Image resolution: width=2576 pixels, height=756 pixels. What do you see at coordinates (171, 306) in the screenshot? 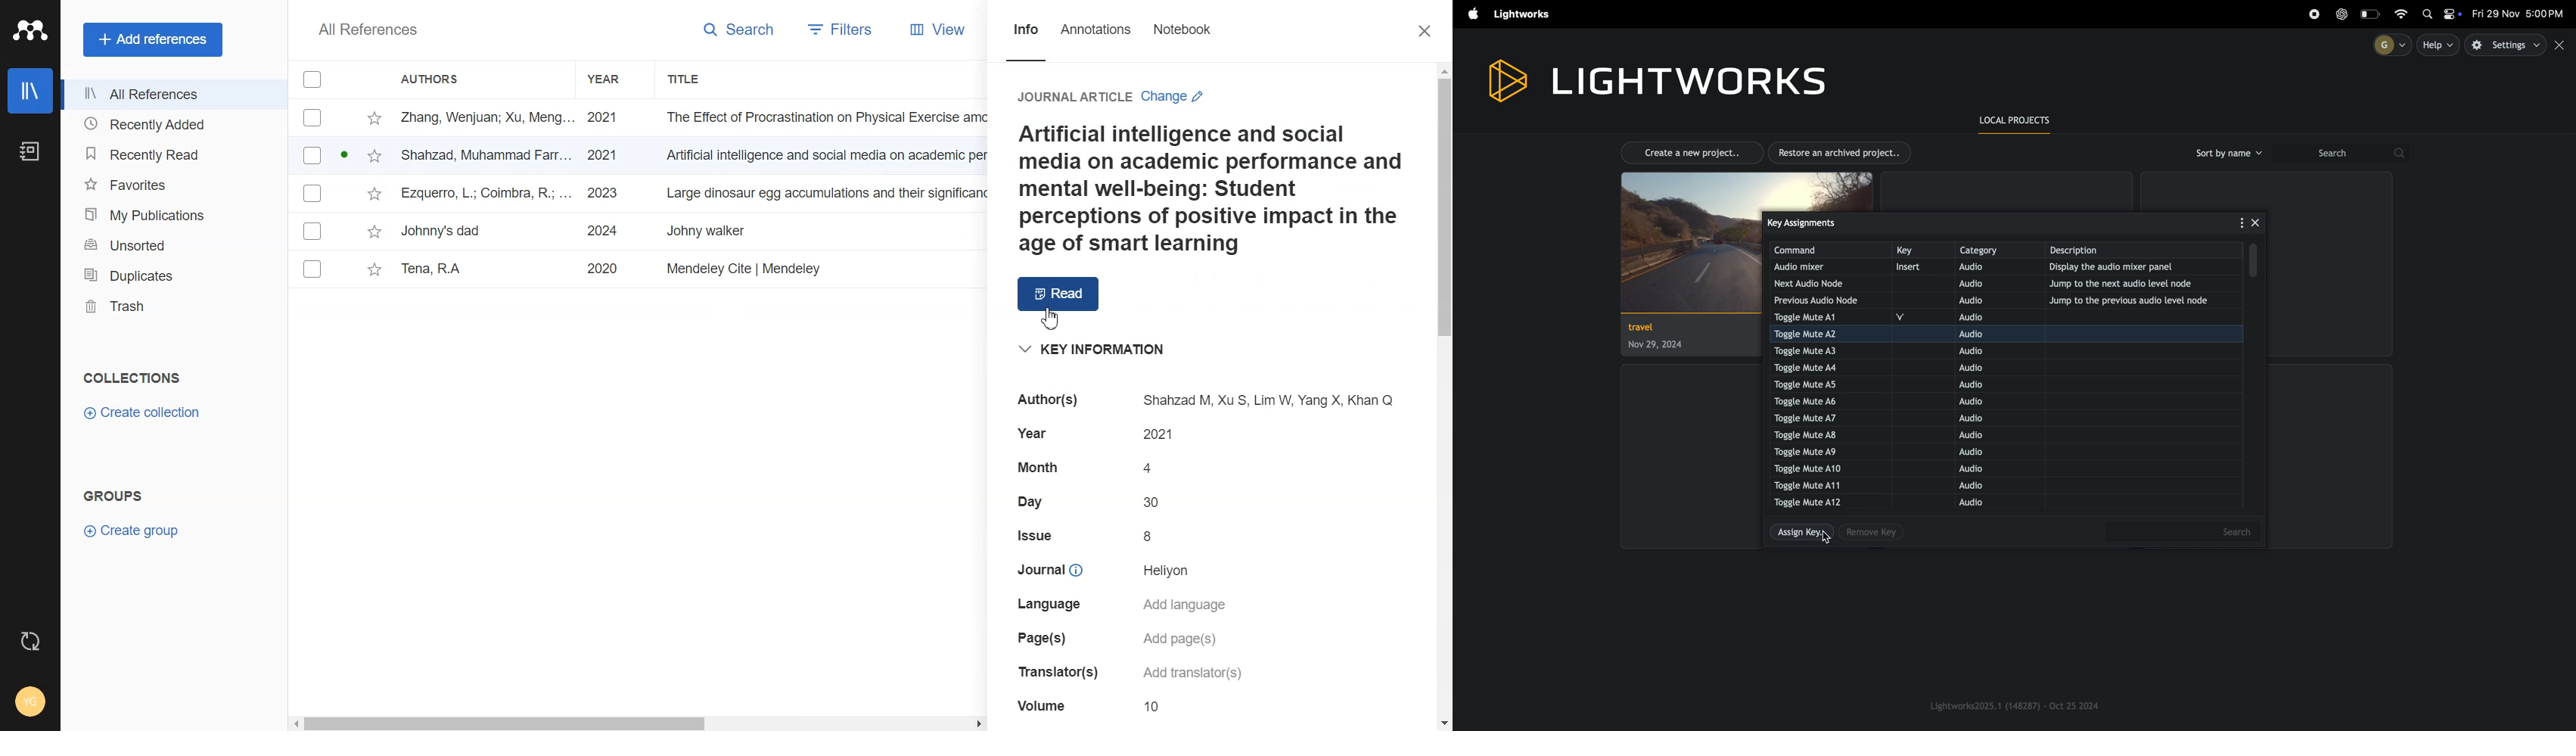
I see `Trash` at bounding box center [171, 306].